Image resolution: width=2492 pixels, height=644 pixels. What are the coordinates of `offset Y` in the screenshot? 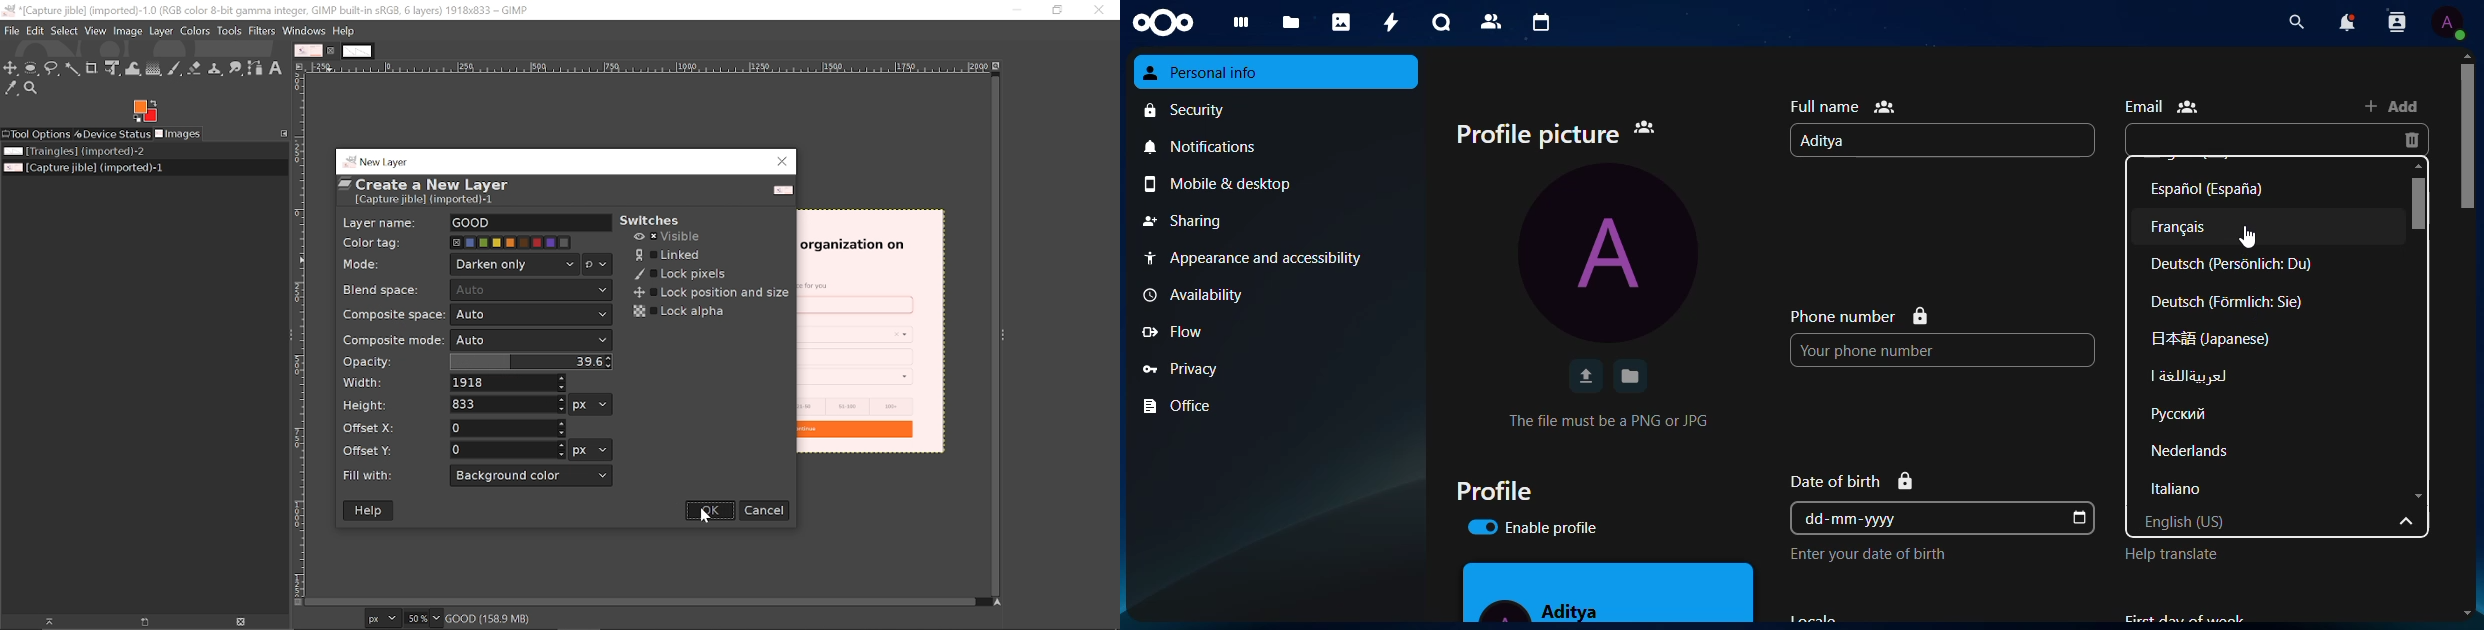 It's located at (508, 449).